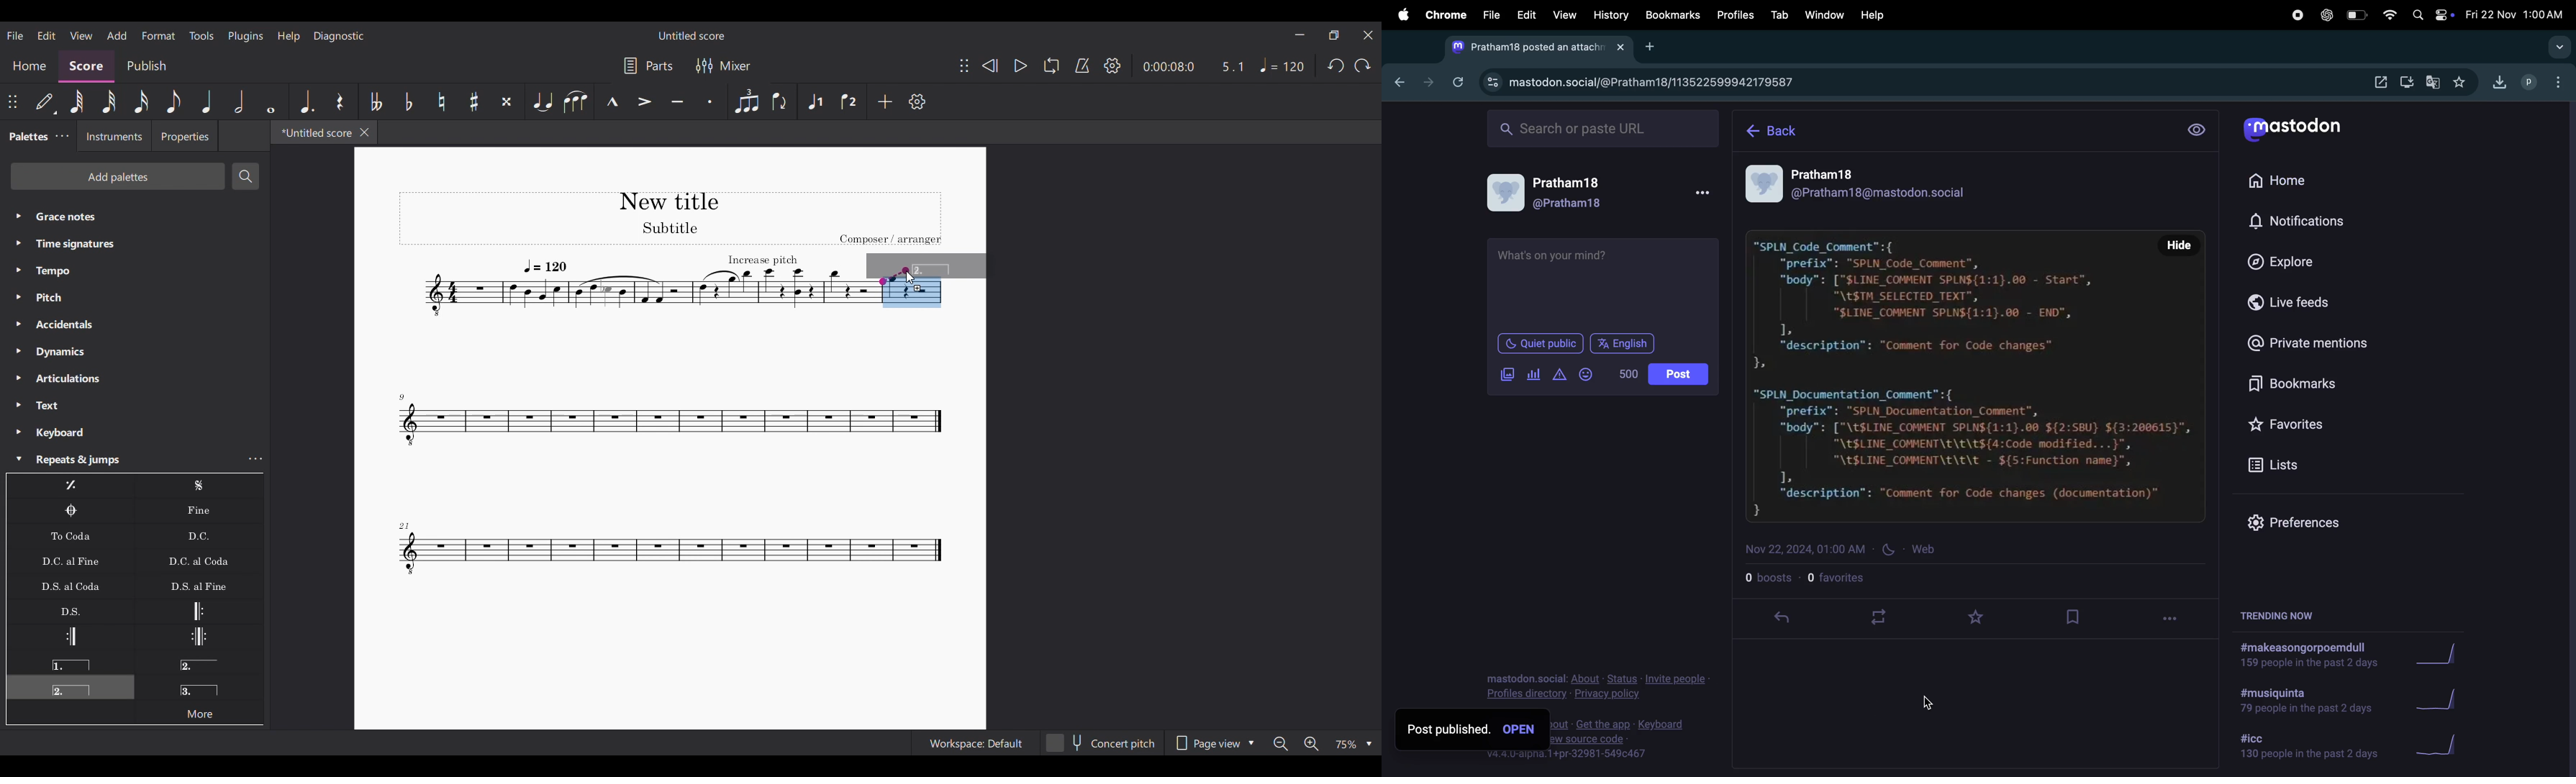 The width and height of the screenshot is (2576, 784). Describe the element at coordinates (1525, 678) in the screenshot. I see `mastodon.social` at that location.